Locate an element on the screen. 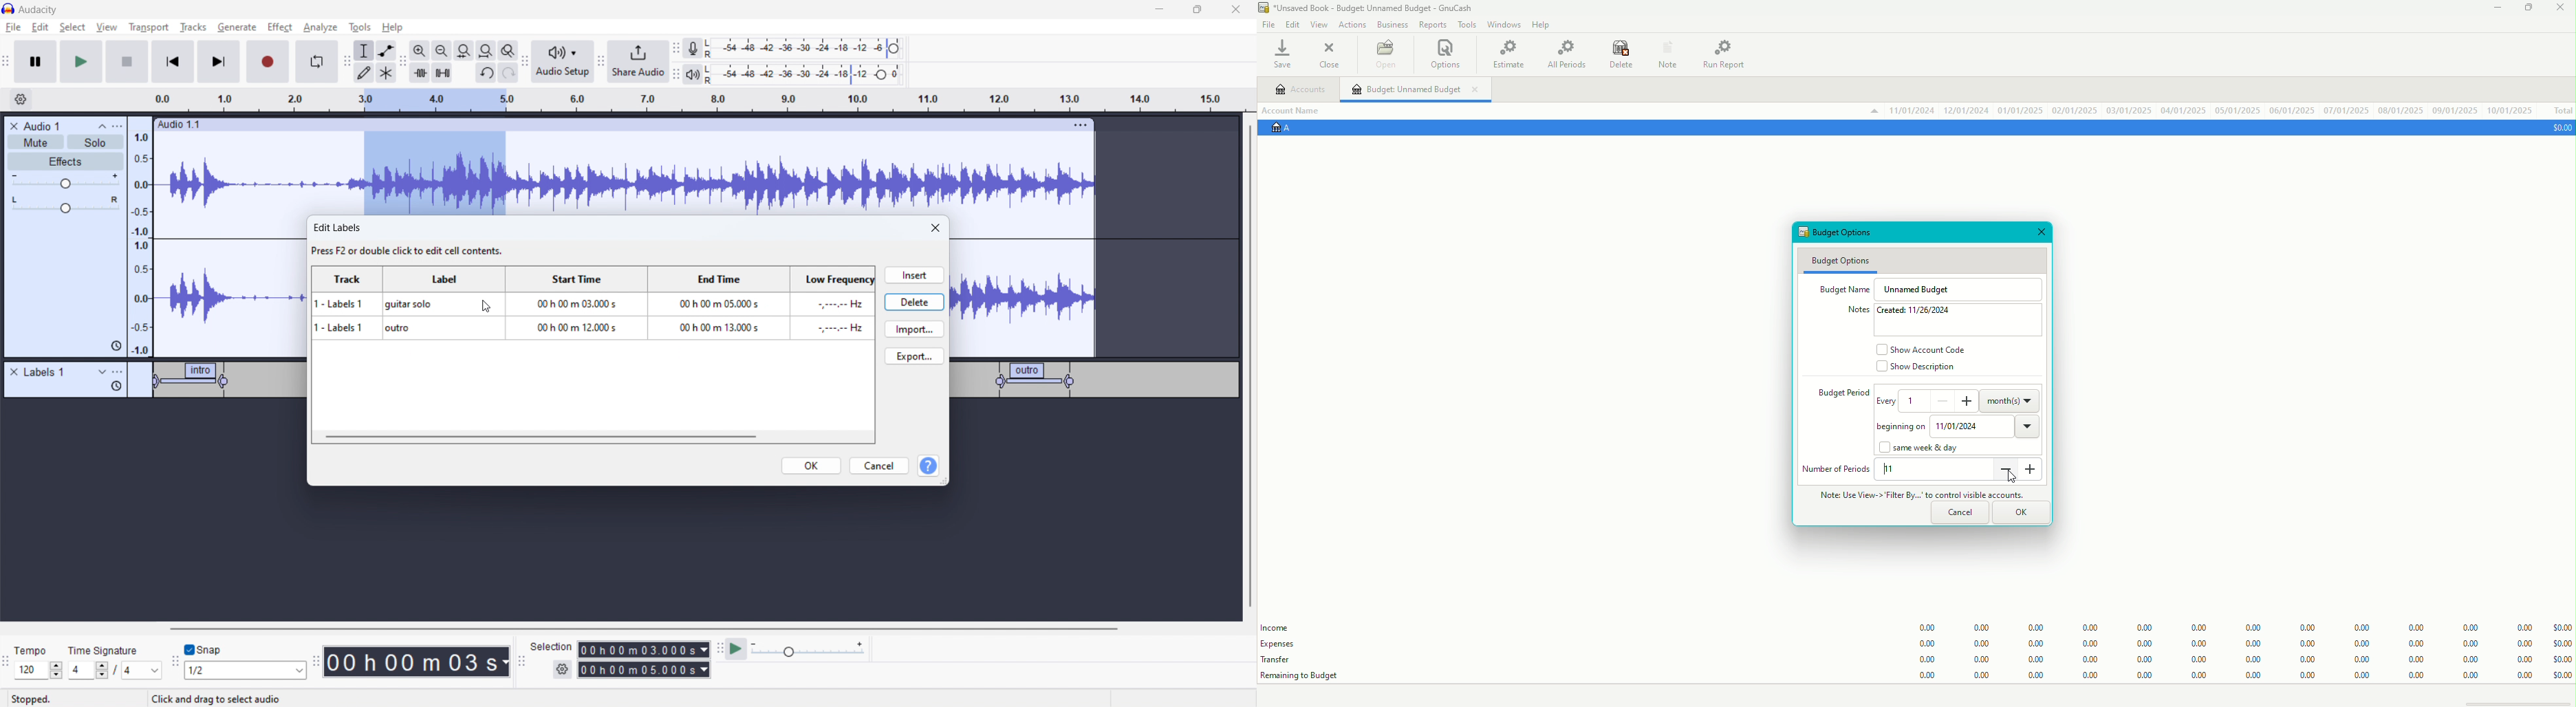  tools toolbar is located at coordinates (347, 62).